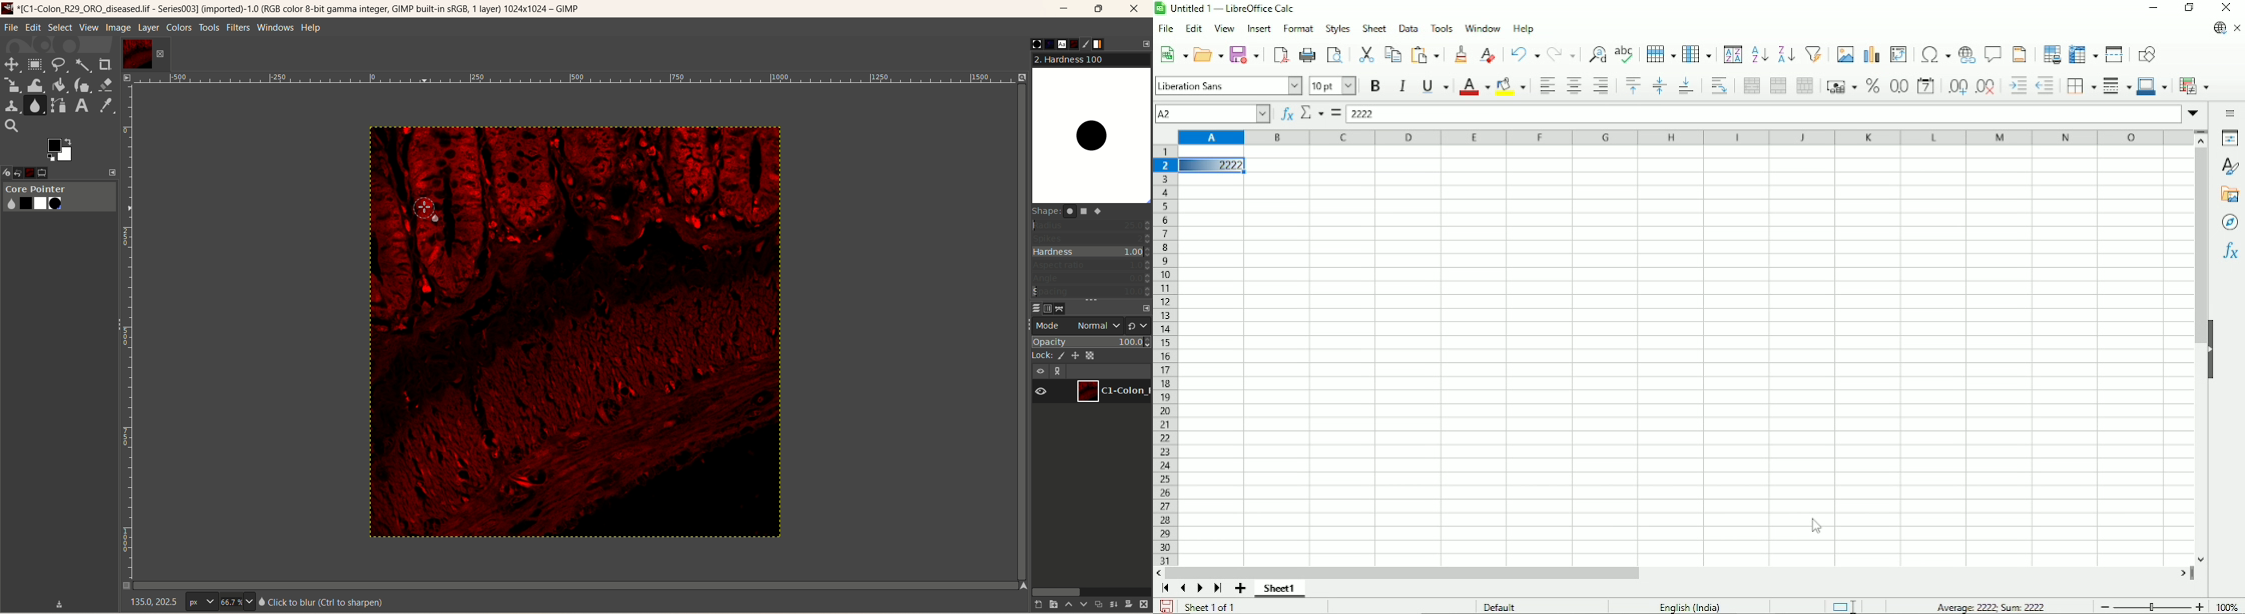  Describe the element at coordinates (1333, 87) in the screenshot. I see `Font size` at that location.